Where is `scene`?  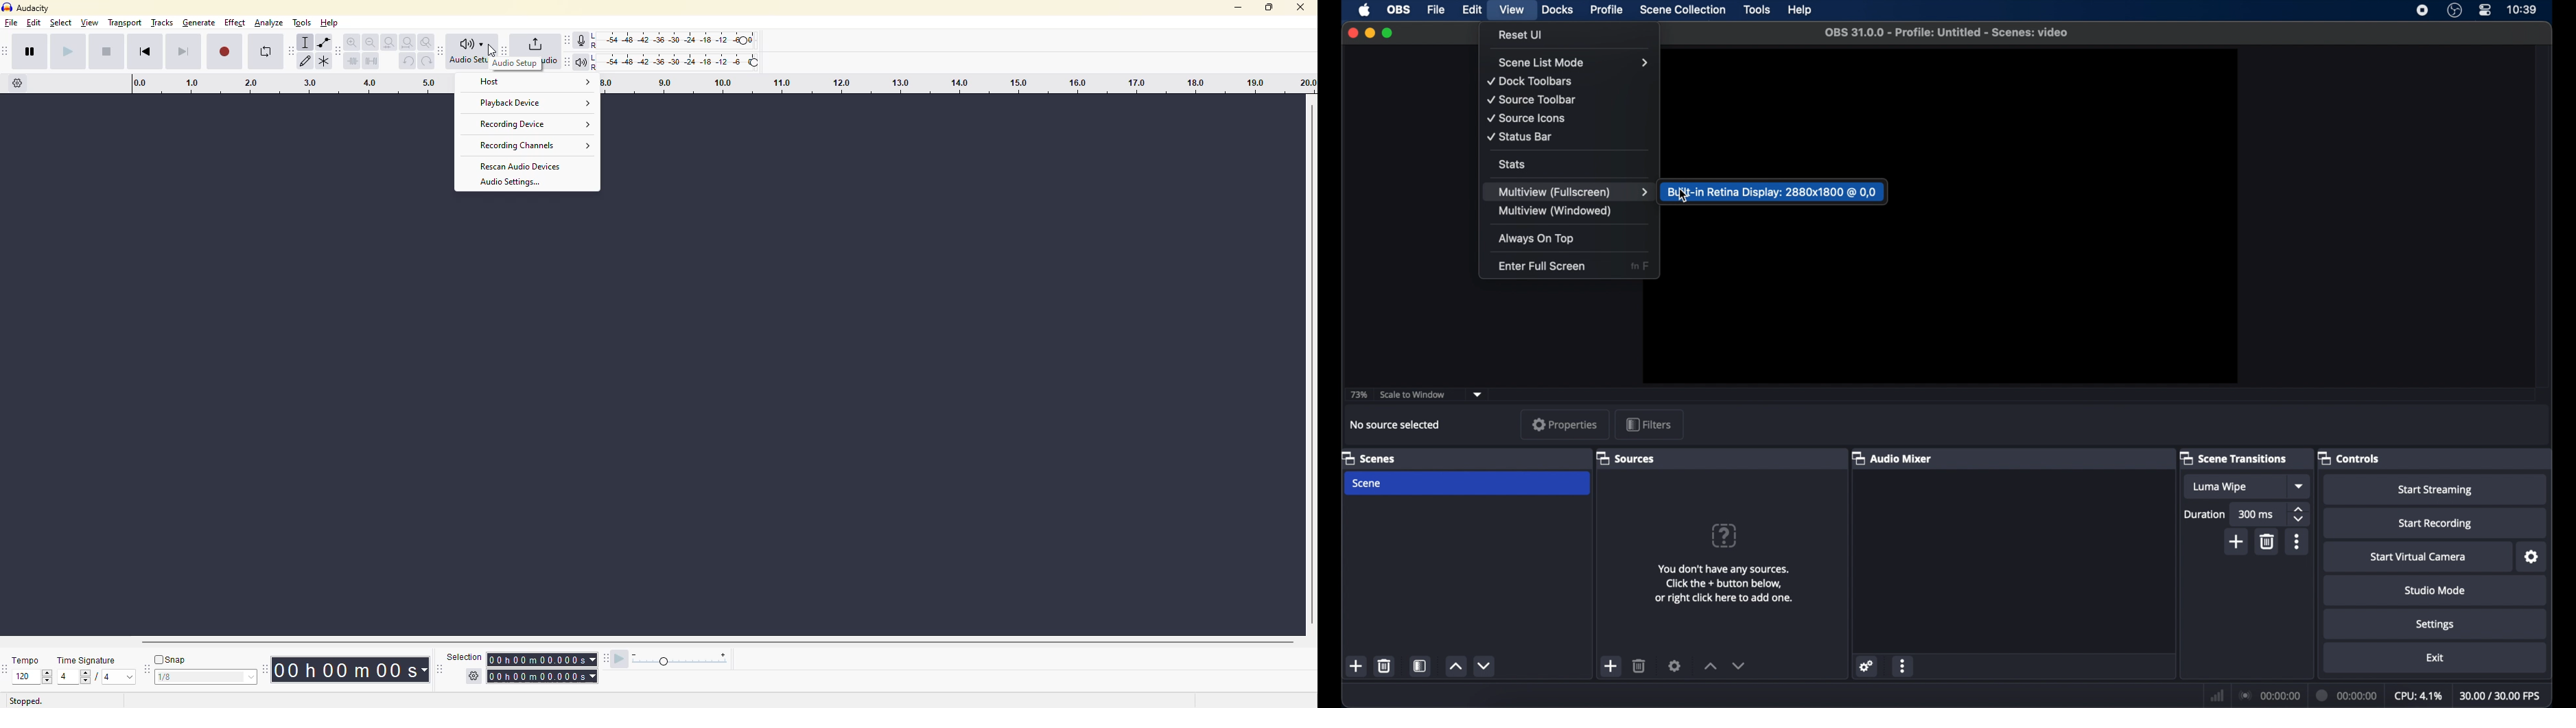 scene is located at coordinates (1468, 483).